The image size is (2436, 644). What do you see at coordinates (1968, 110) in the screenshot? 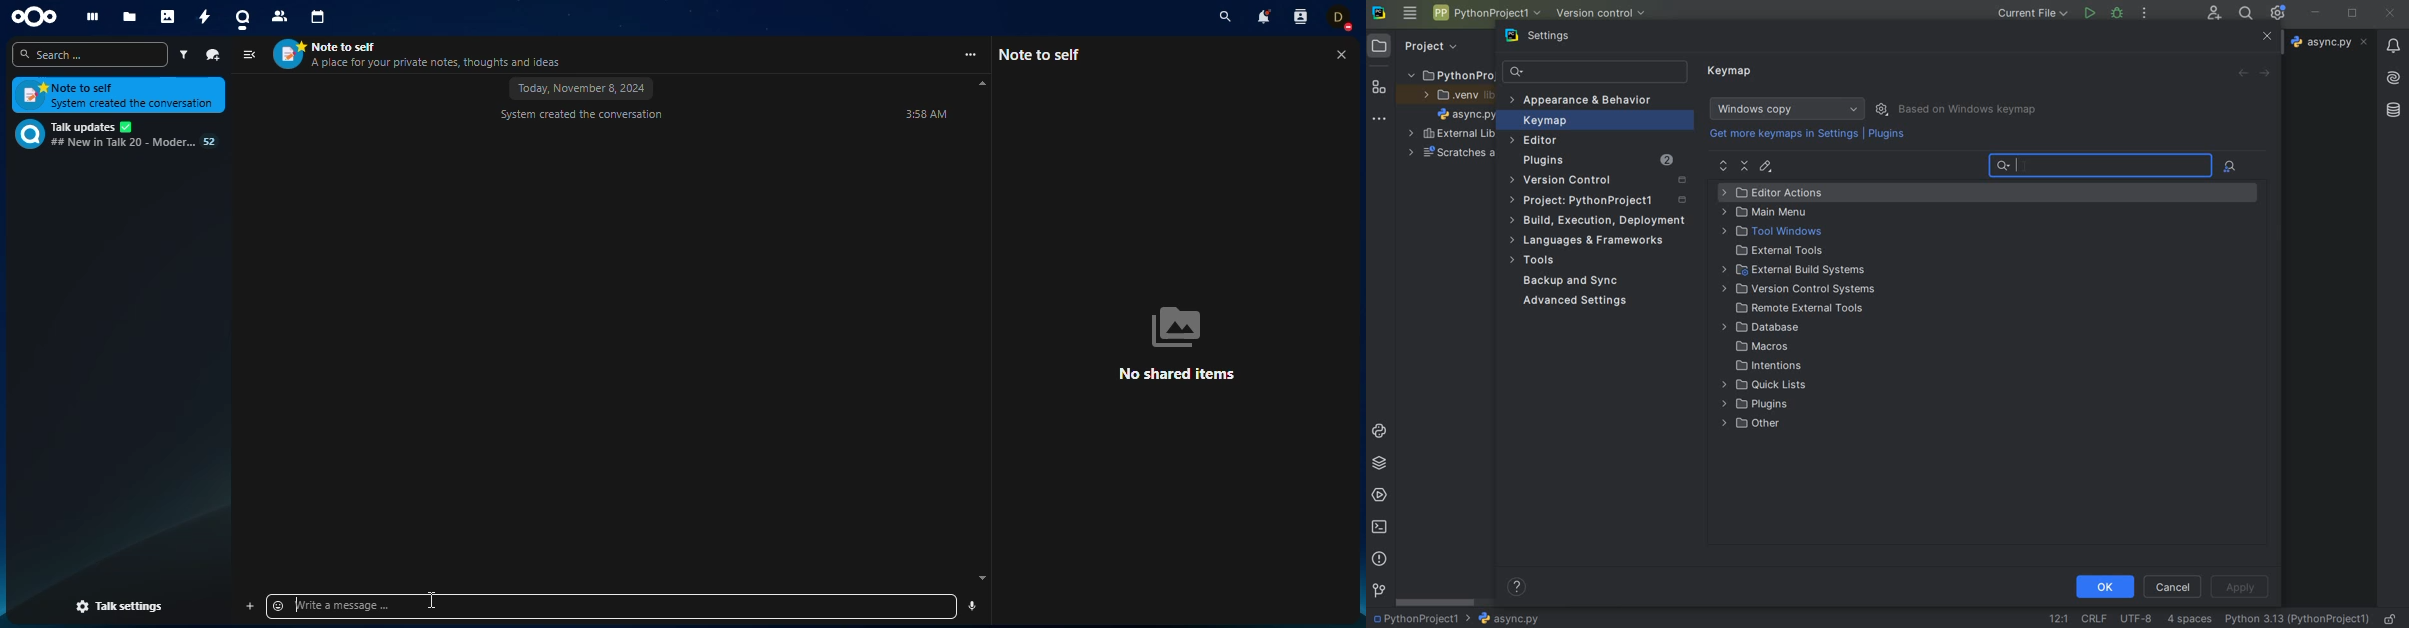
I see `based on windows keymap` at bounding box center [1968, 110].